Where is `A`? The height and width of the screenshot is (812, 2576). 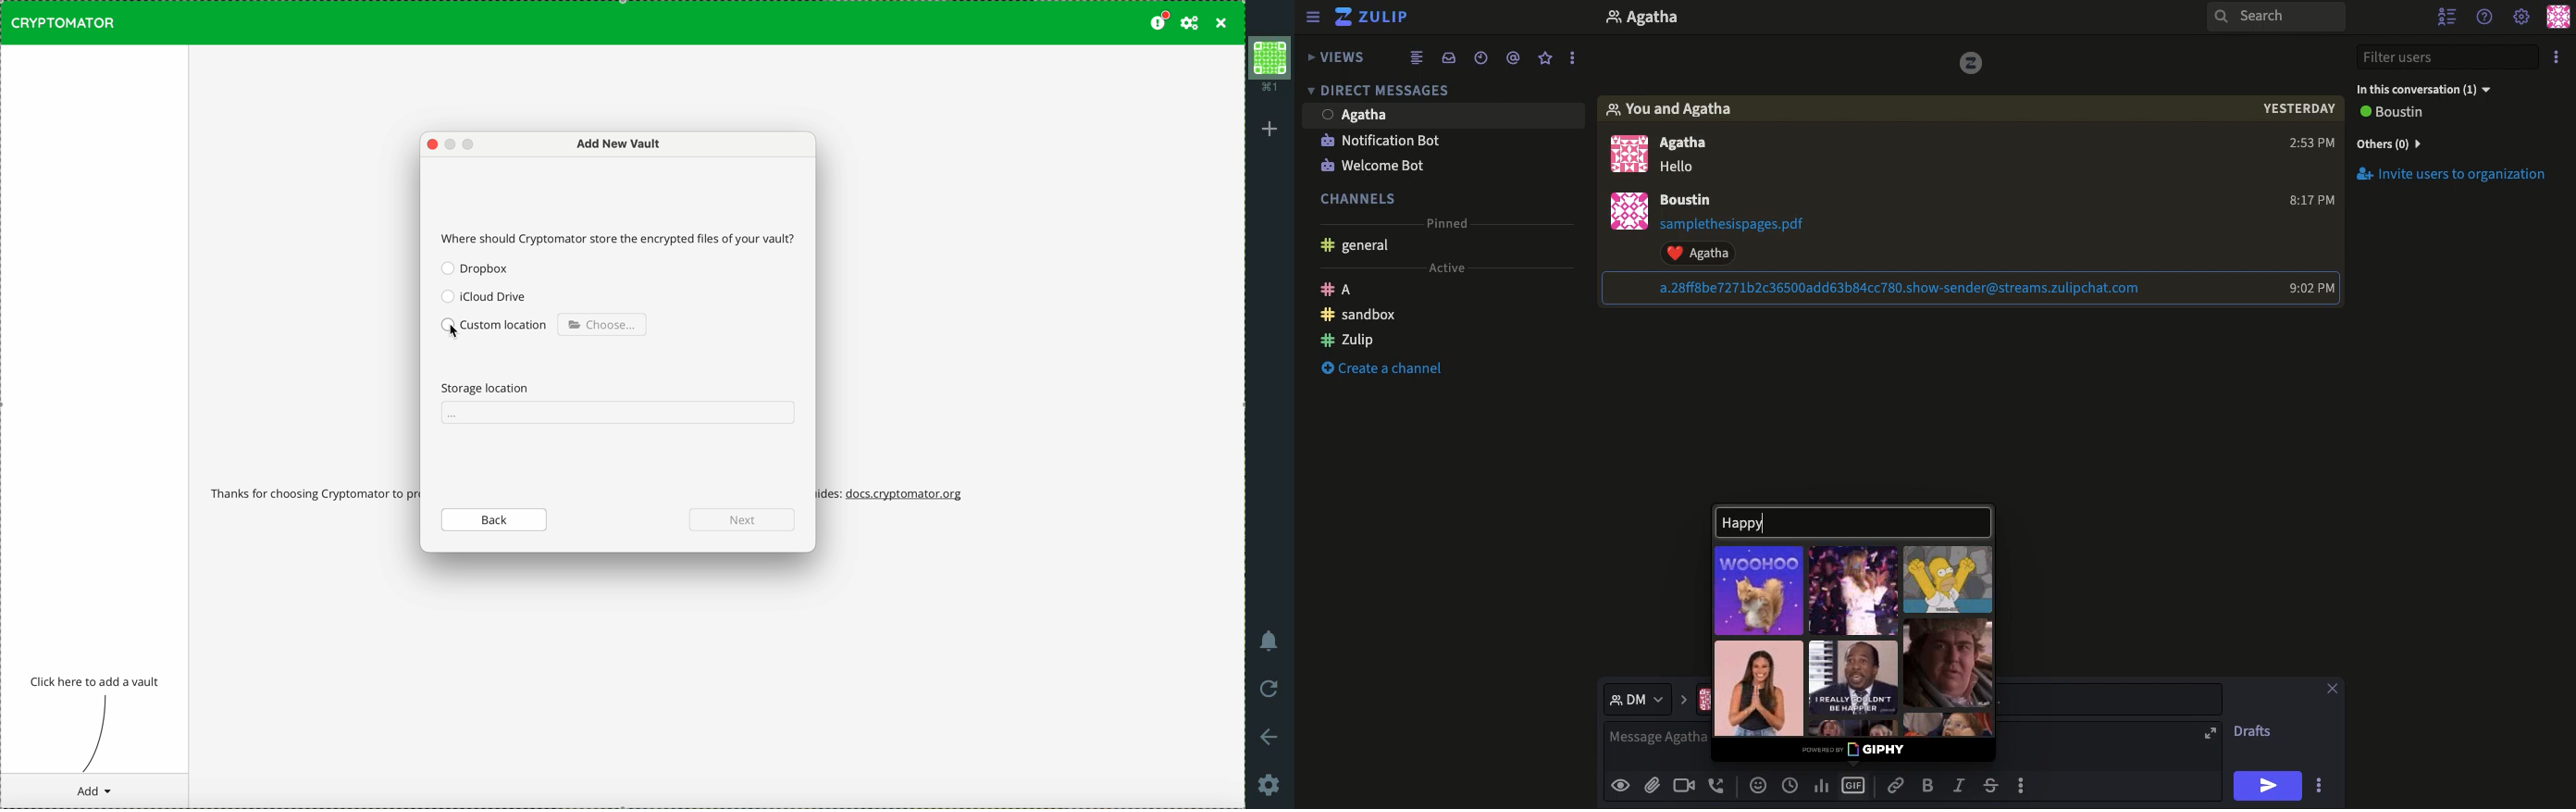 A is located at coordinates (1340, 289).